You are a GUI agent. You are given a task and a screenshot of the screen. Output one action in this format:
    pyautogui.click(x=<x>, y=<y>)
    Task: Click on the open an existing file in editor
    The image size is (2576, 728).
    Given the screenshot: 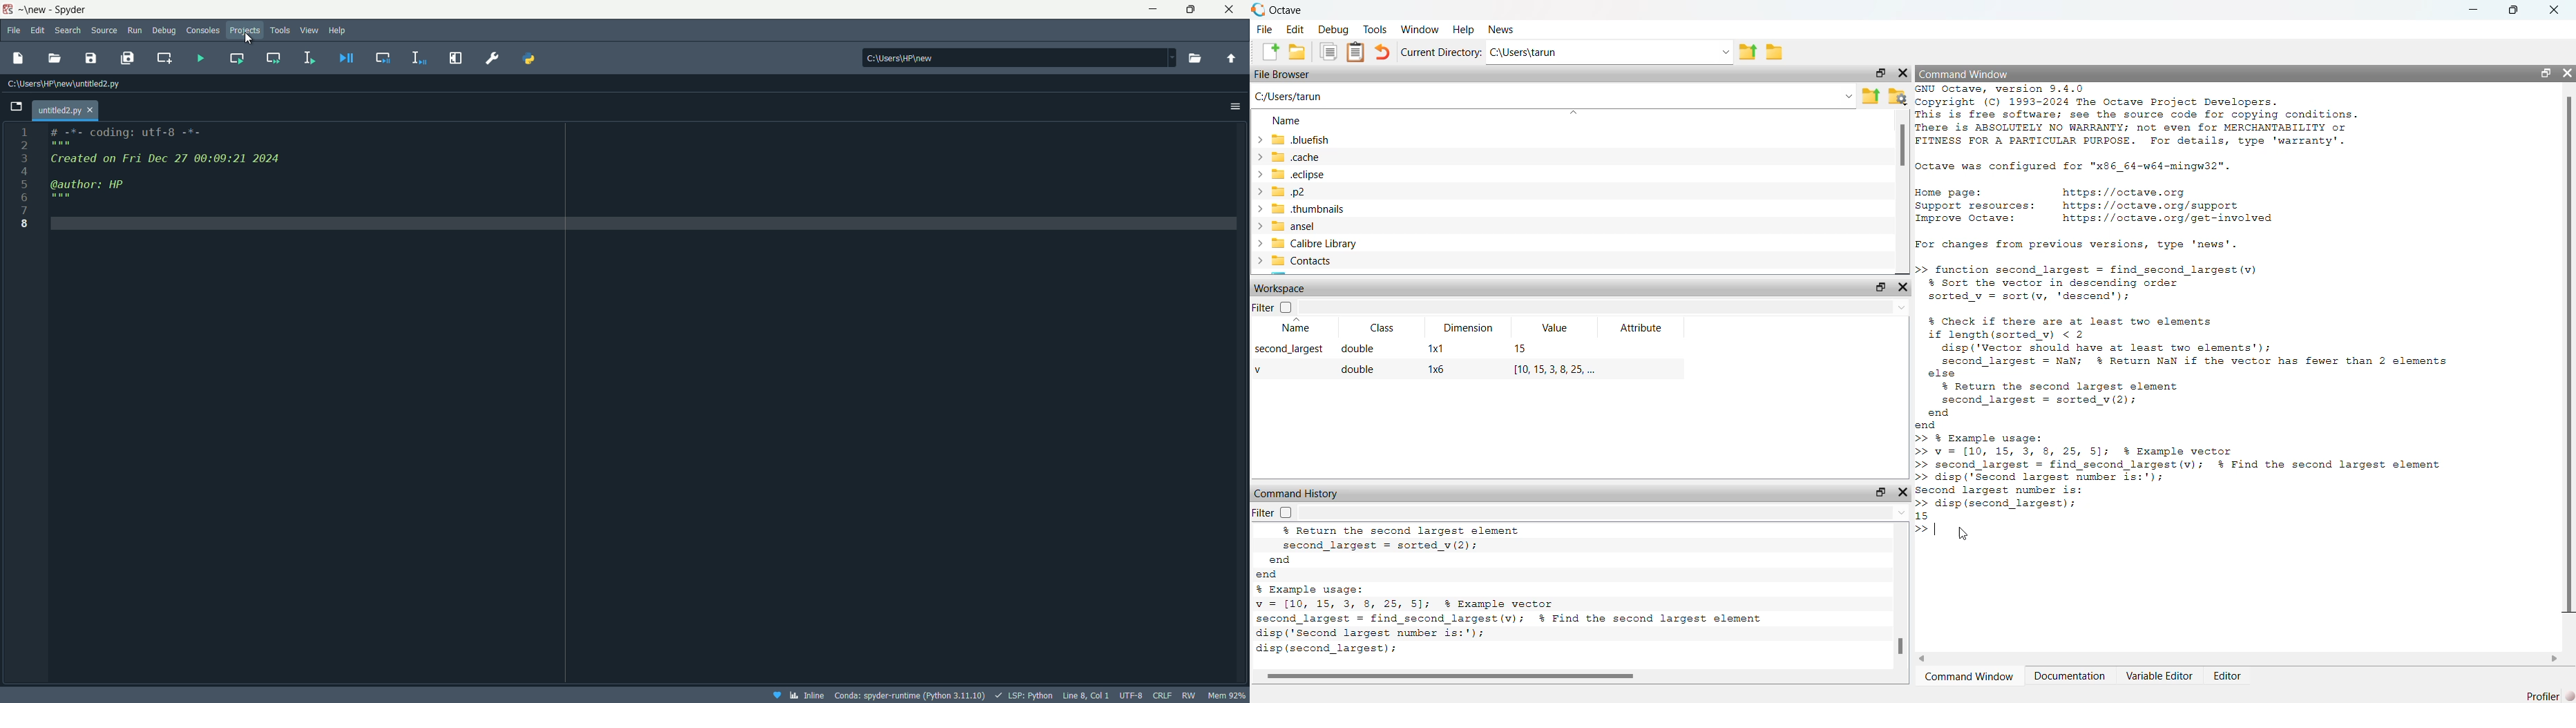 What is the action you would take?
    pyautogui.click(x=1297, y=54)
    